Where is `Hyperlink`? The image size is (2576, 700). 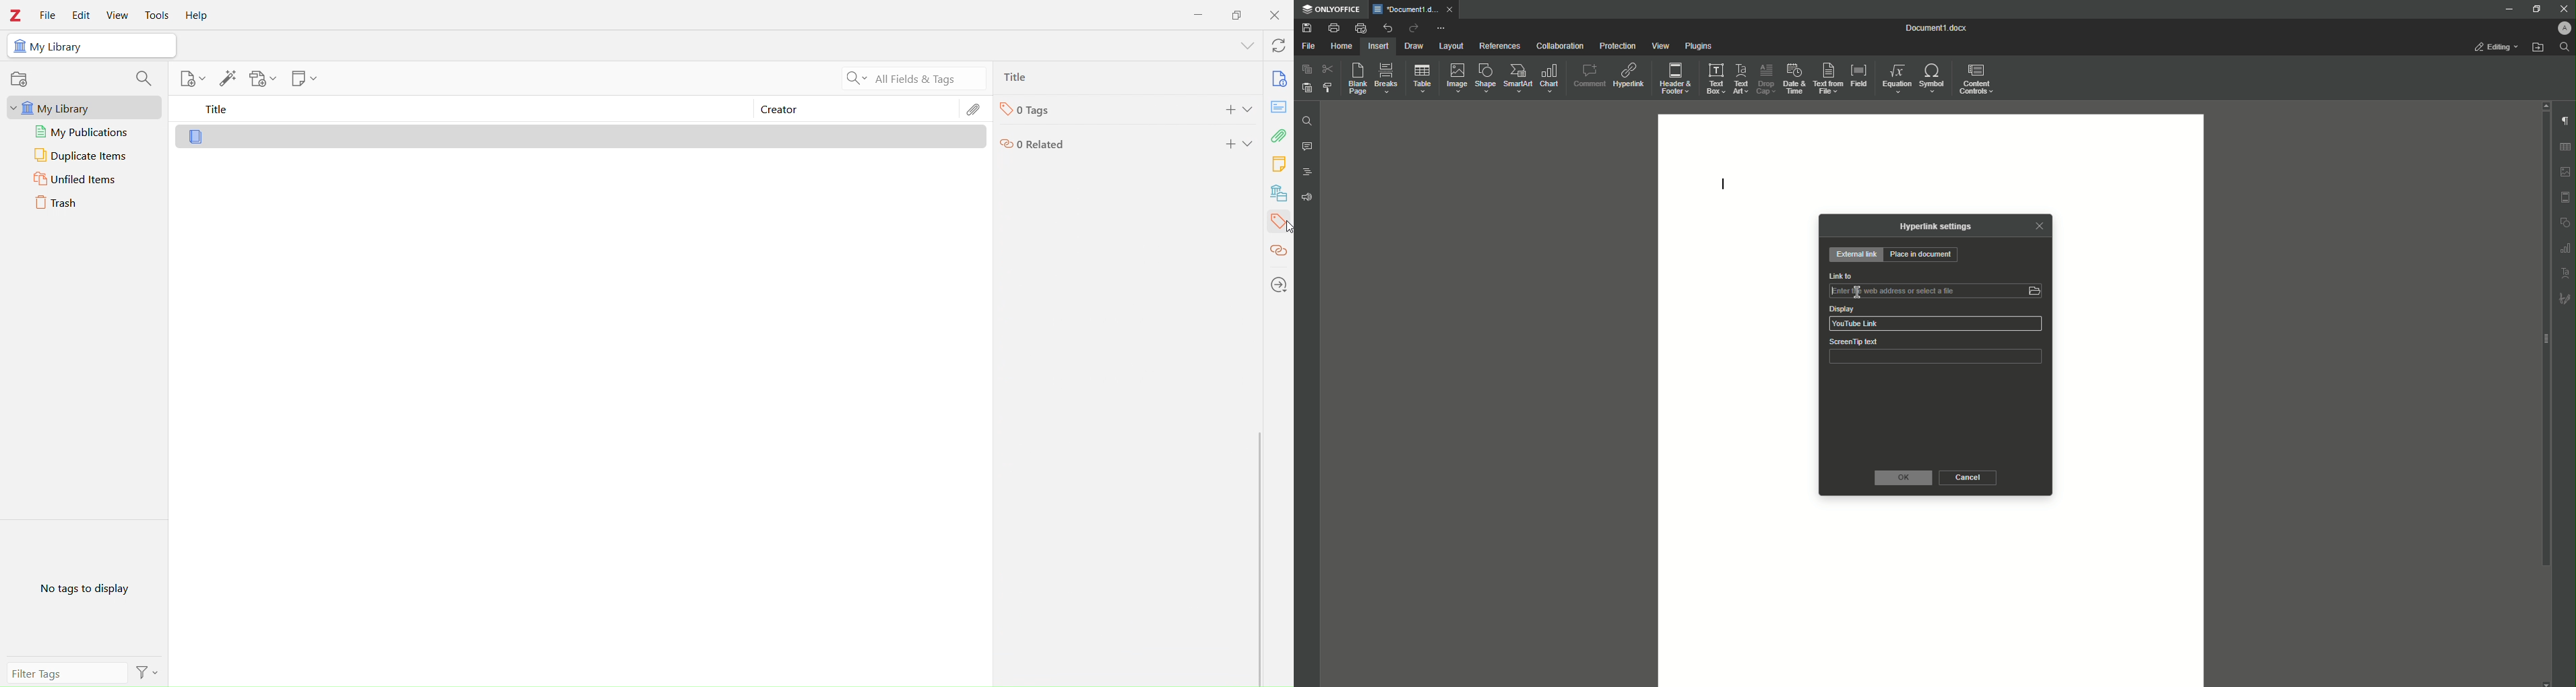 Hyperlink is located at coordinates (1629, 78).